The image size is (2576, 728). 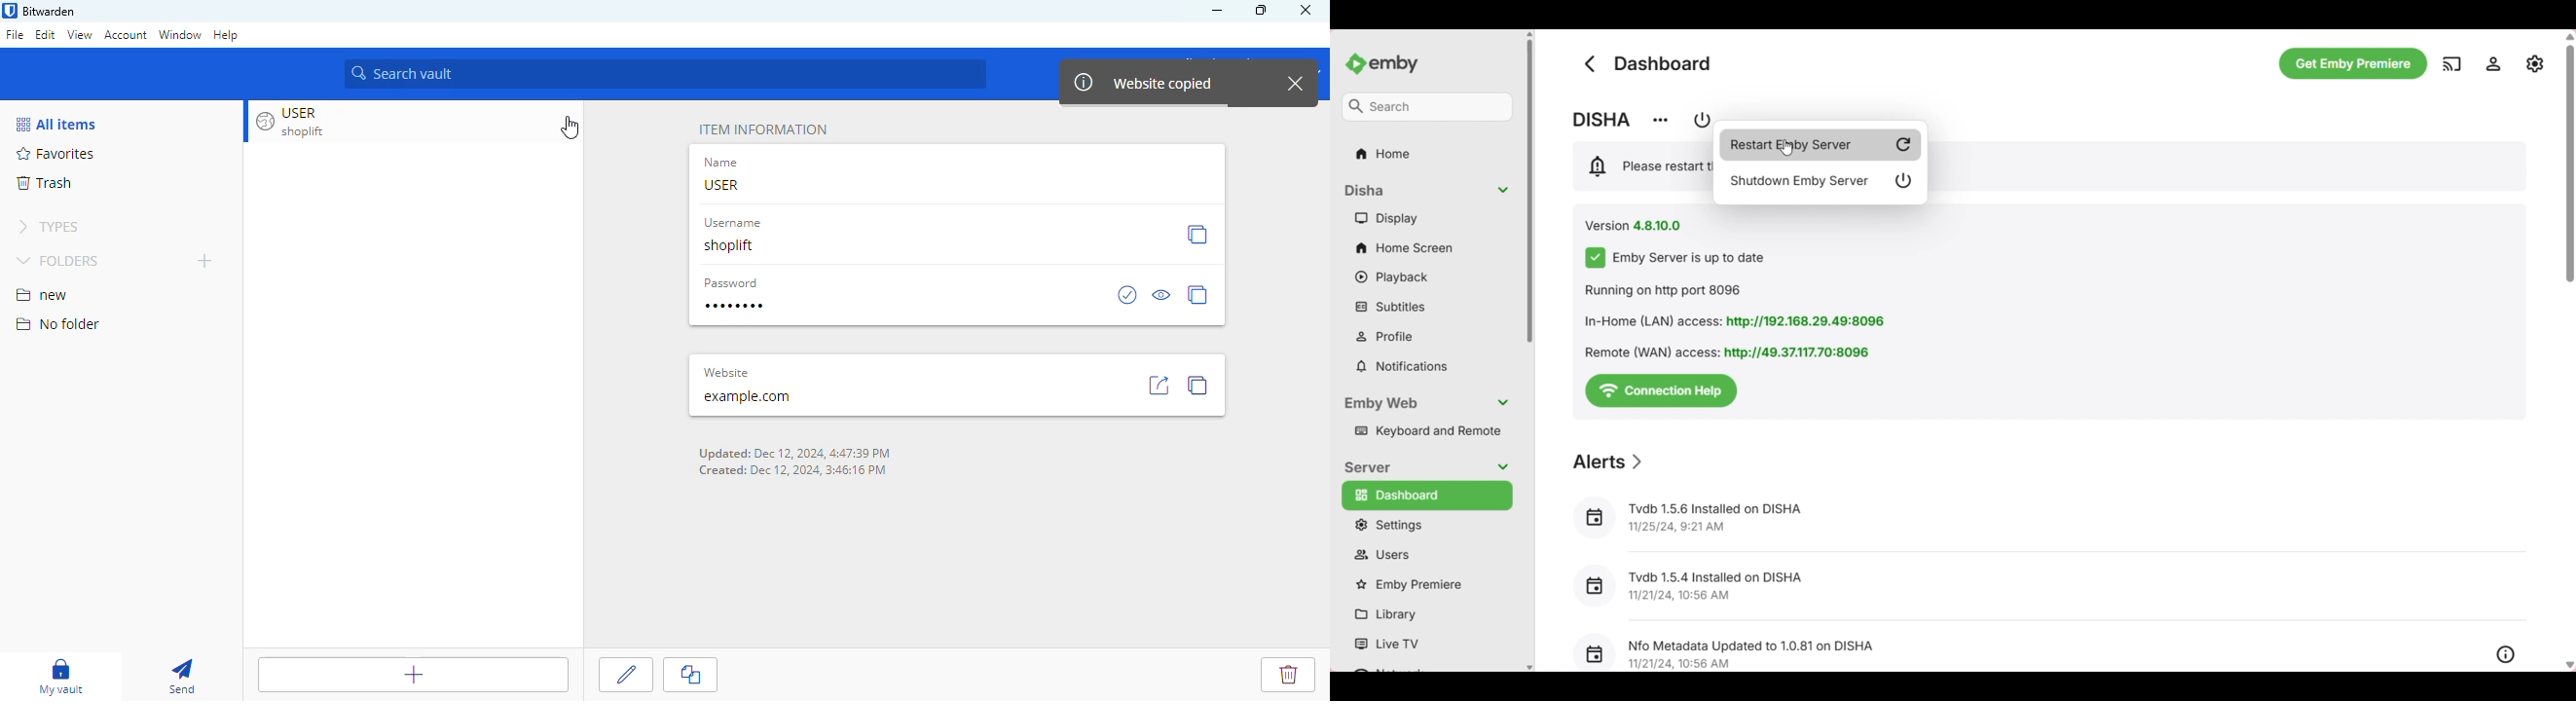 I want to click on delete, so click(x=1288, y=673).